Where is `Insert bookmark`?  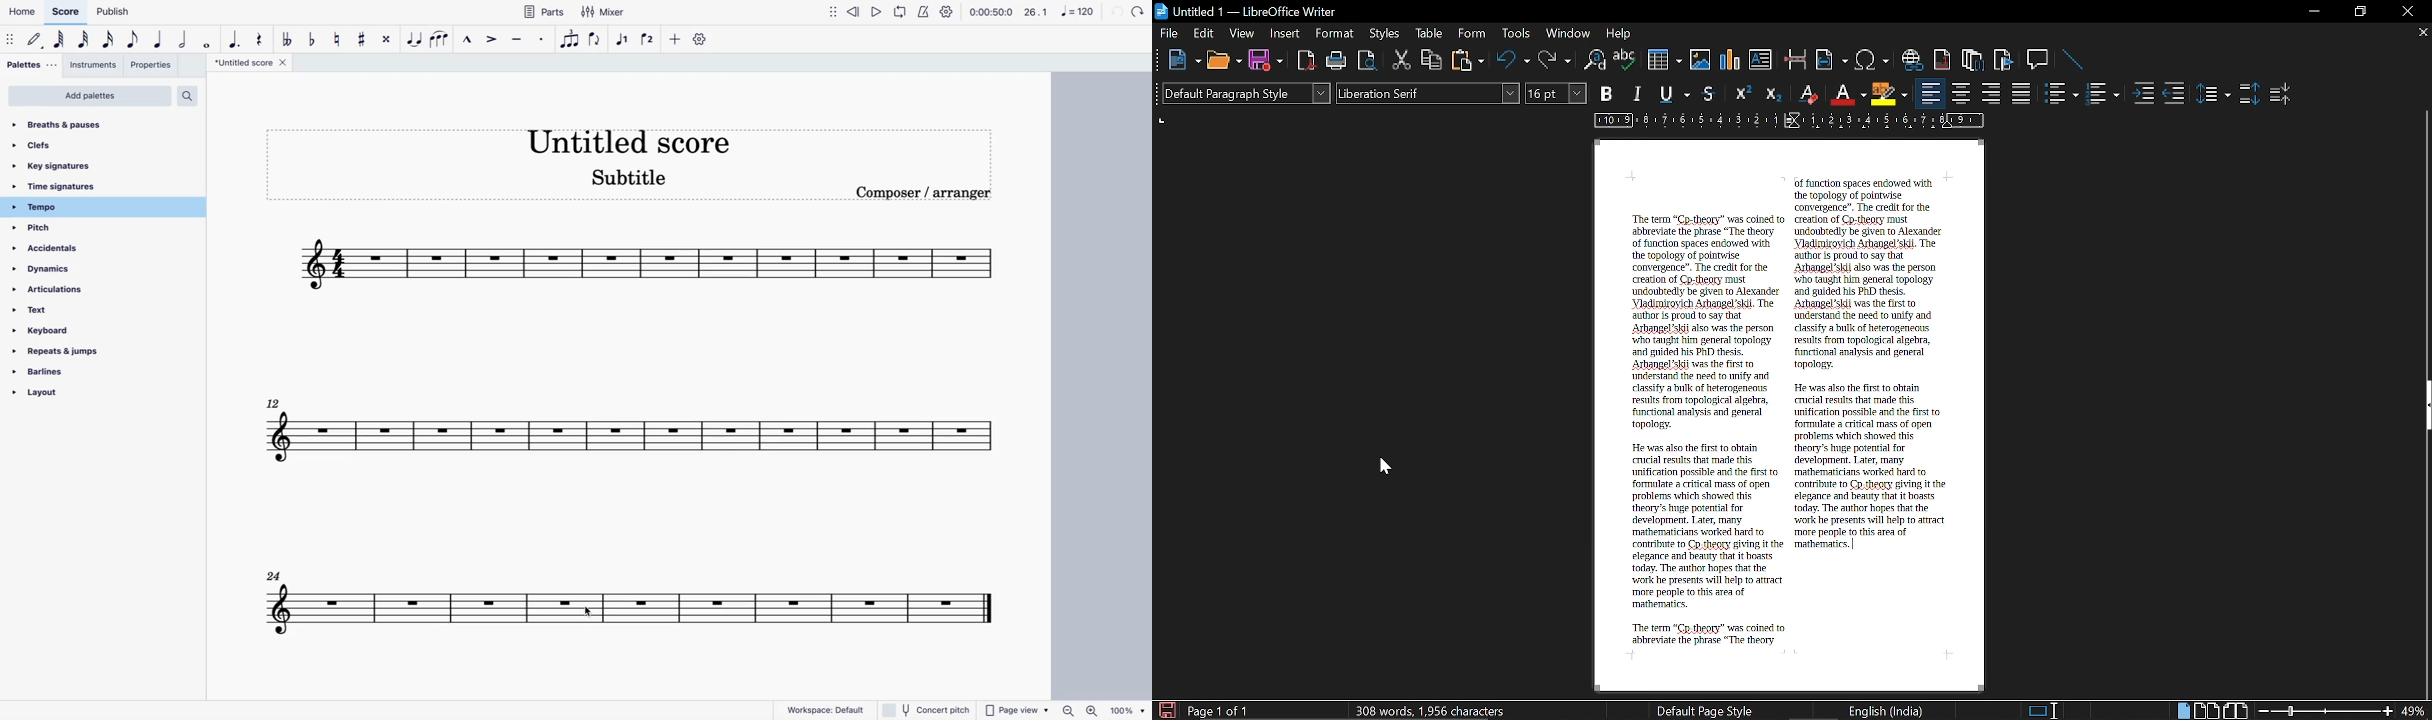
Insert bookmark is located at coordinates (2005, 61).